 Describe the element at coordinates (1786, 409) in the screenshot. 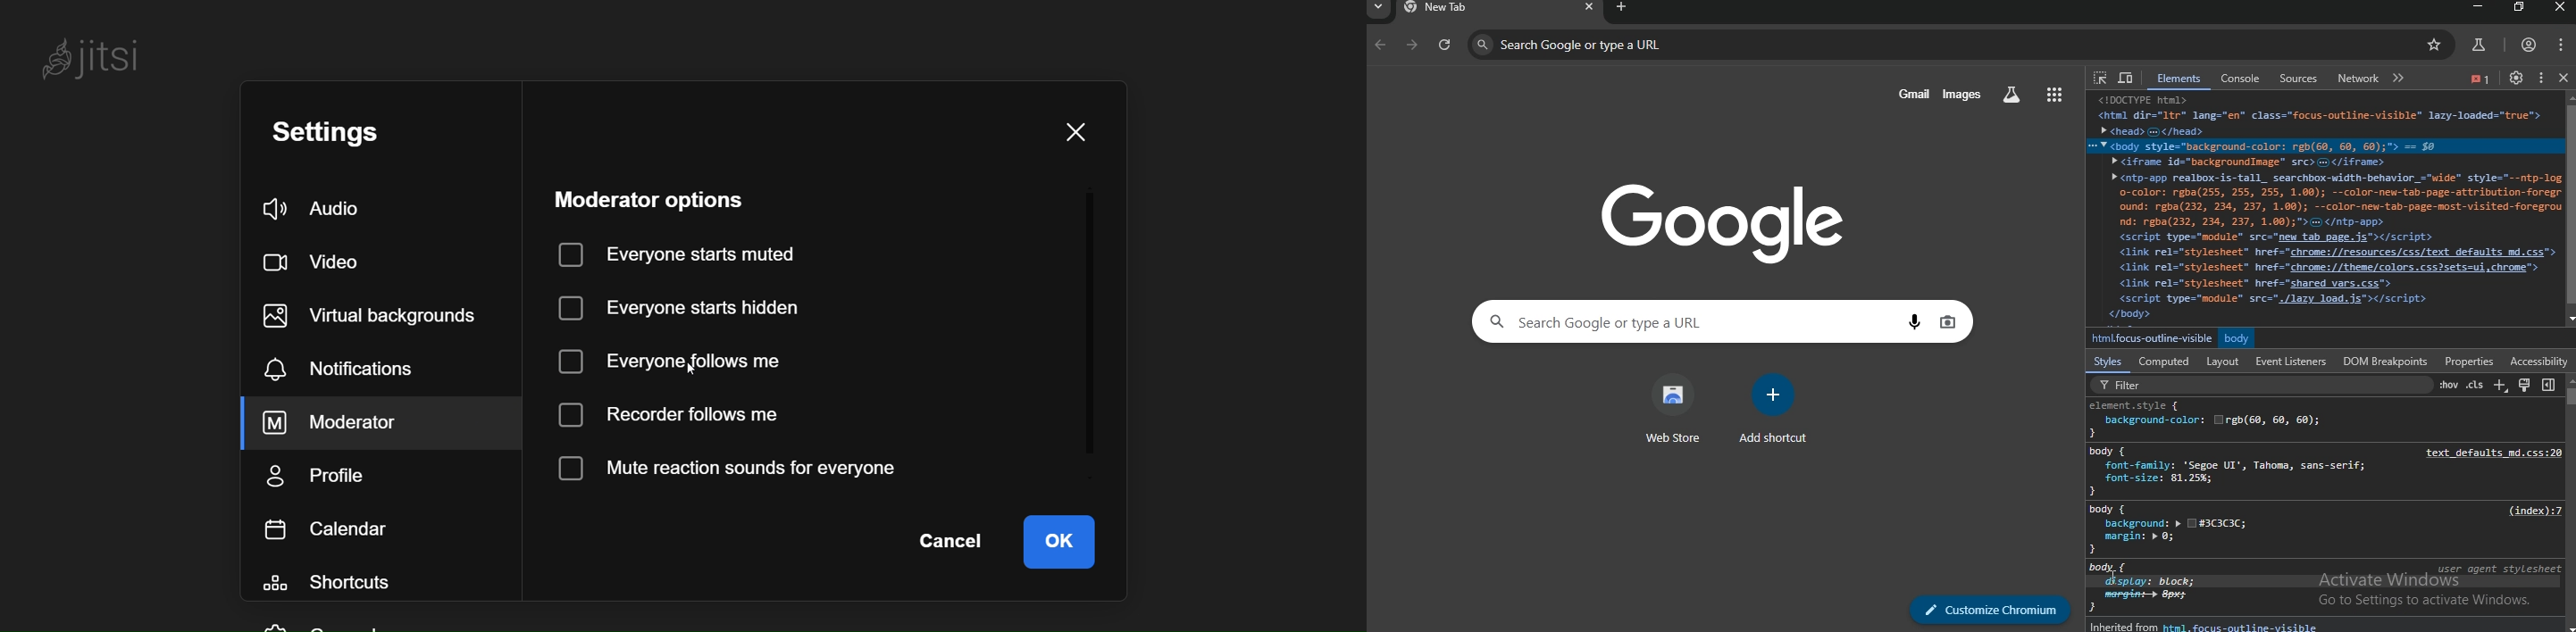

I see `add shortcut` at that location.